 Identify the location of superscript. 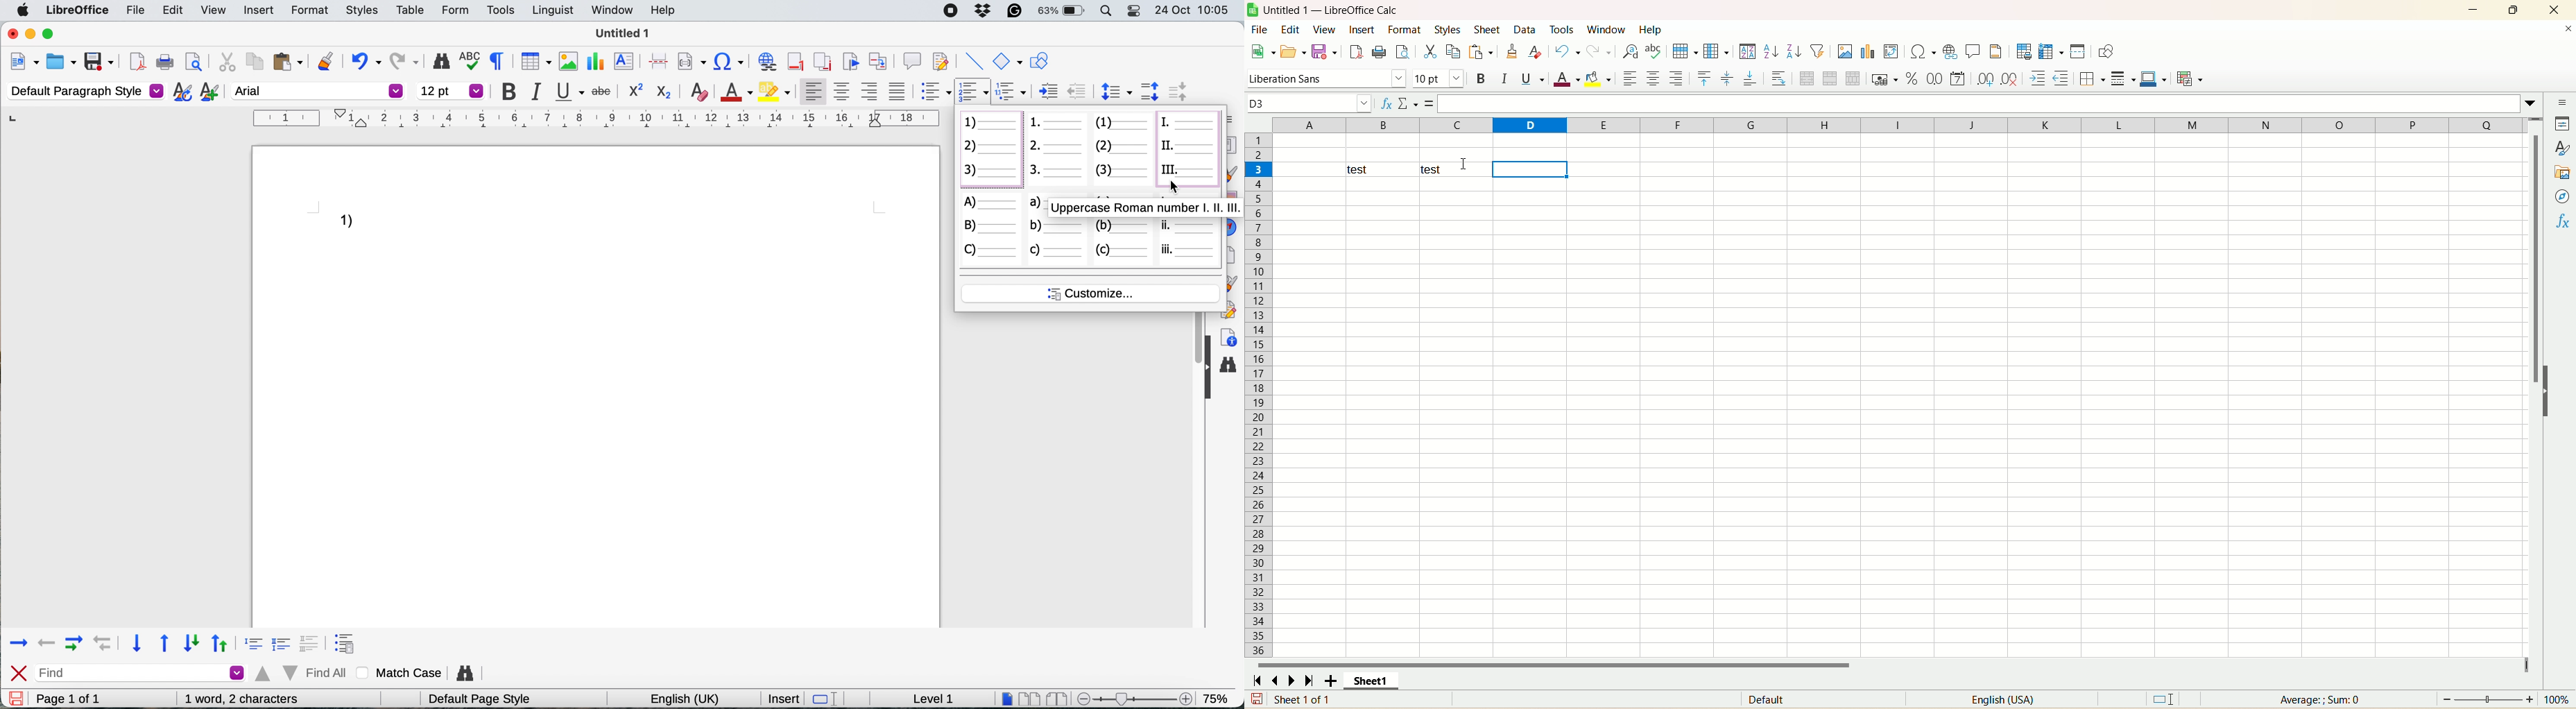
(634, 89).